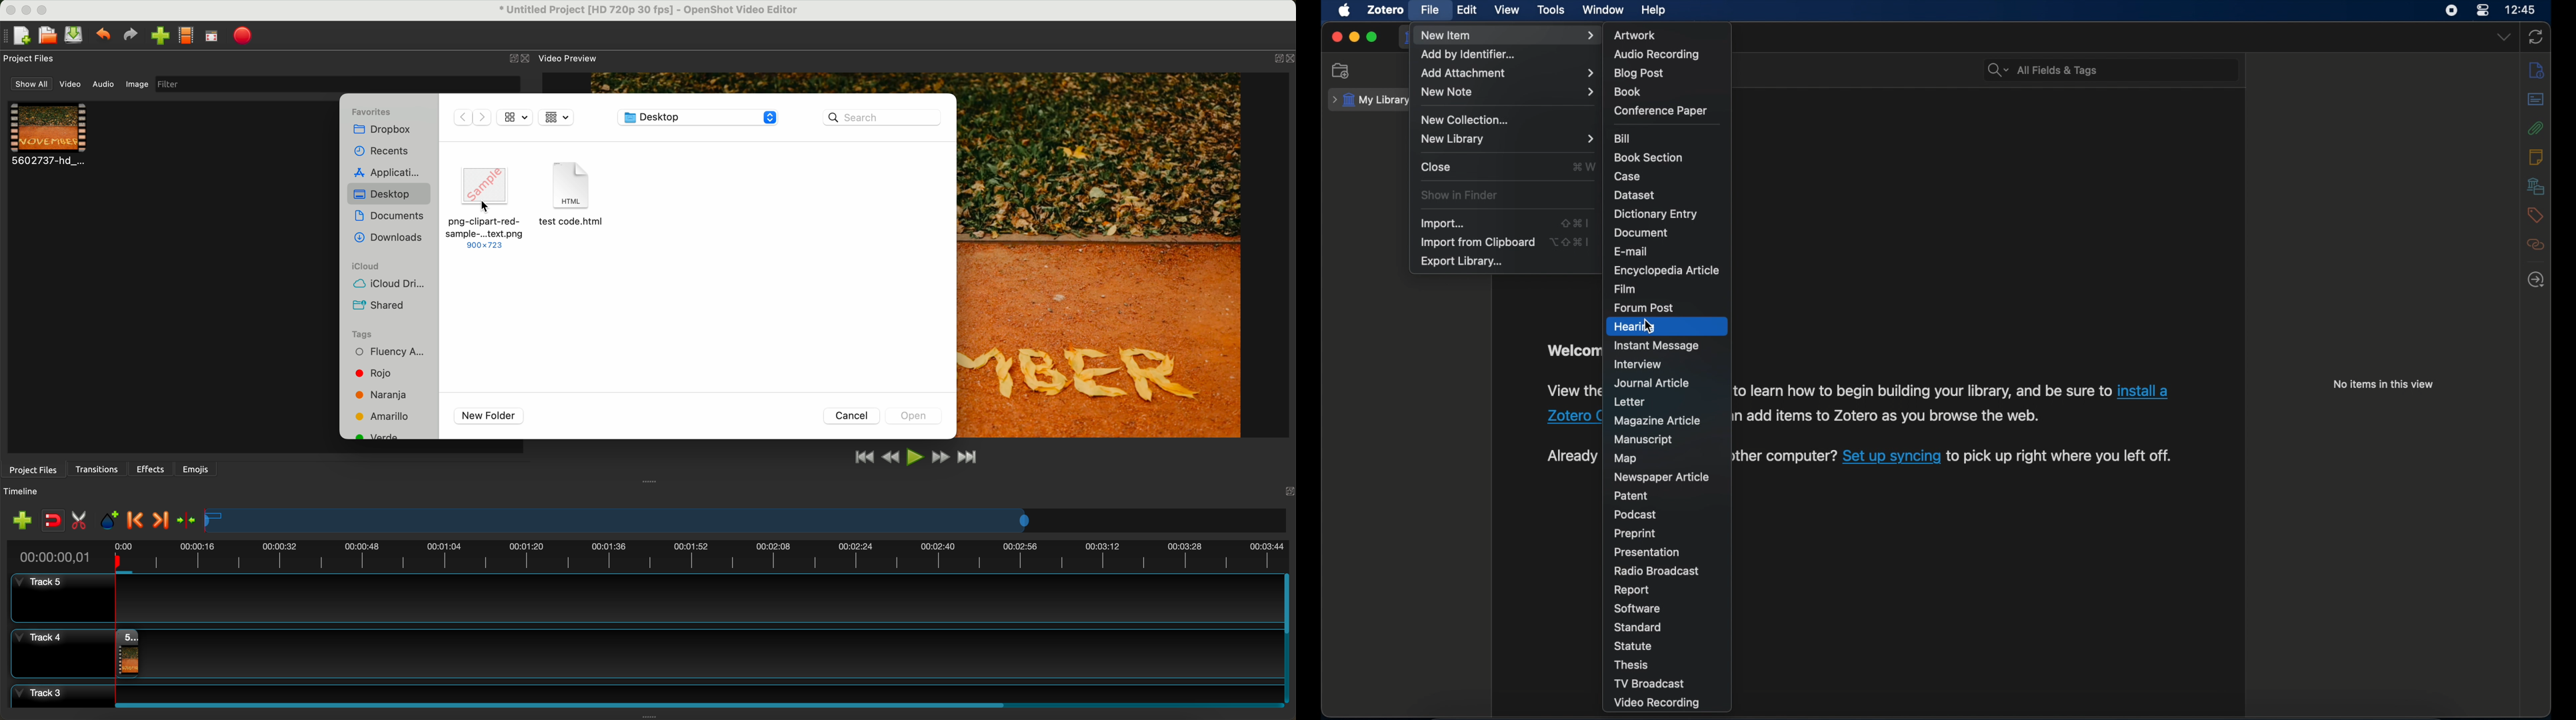  Describe the element at coordinates (643, 692) in the screenshot. I see `track 3` at that location.